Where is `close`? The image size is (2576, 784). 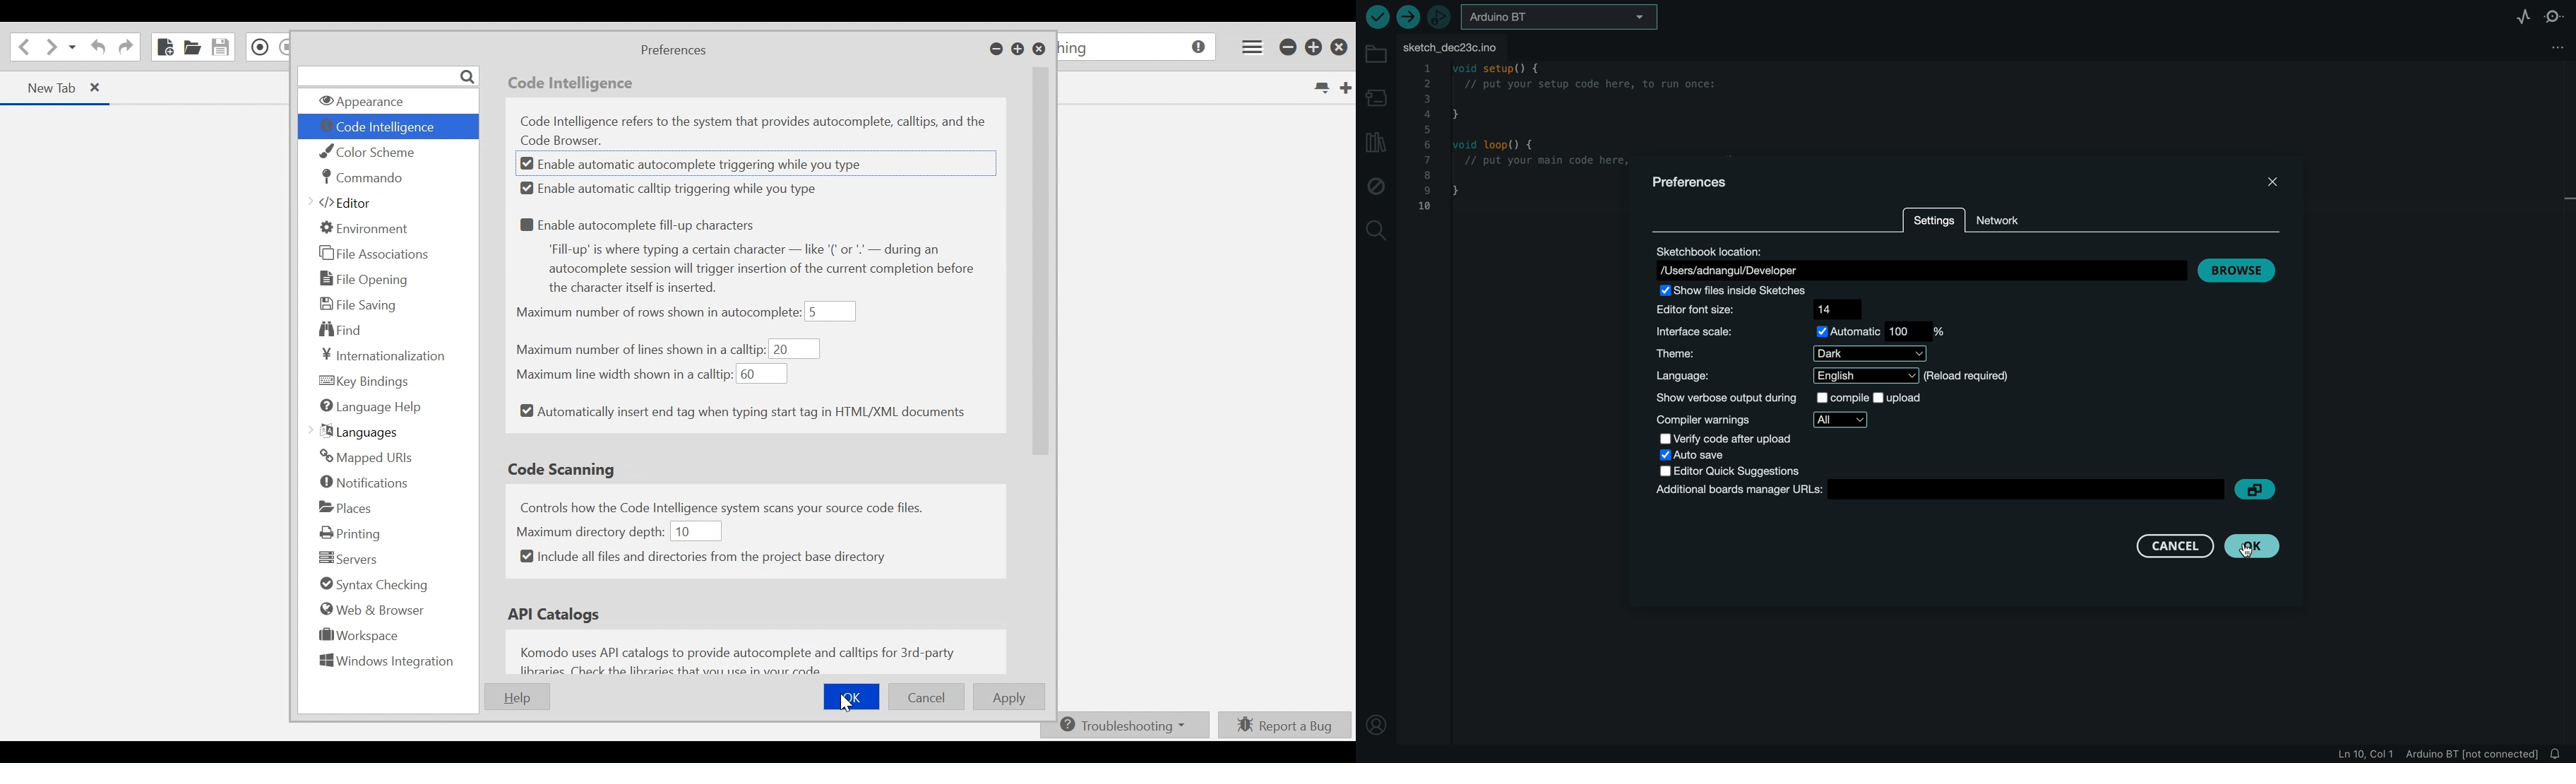
close is located at coordinates (1342, 47).